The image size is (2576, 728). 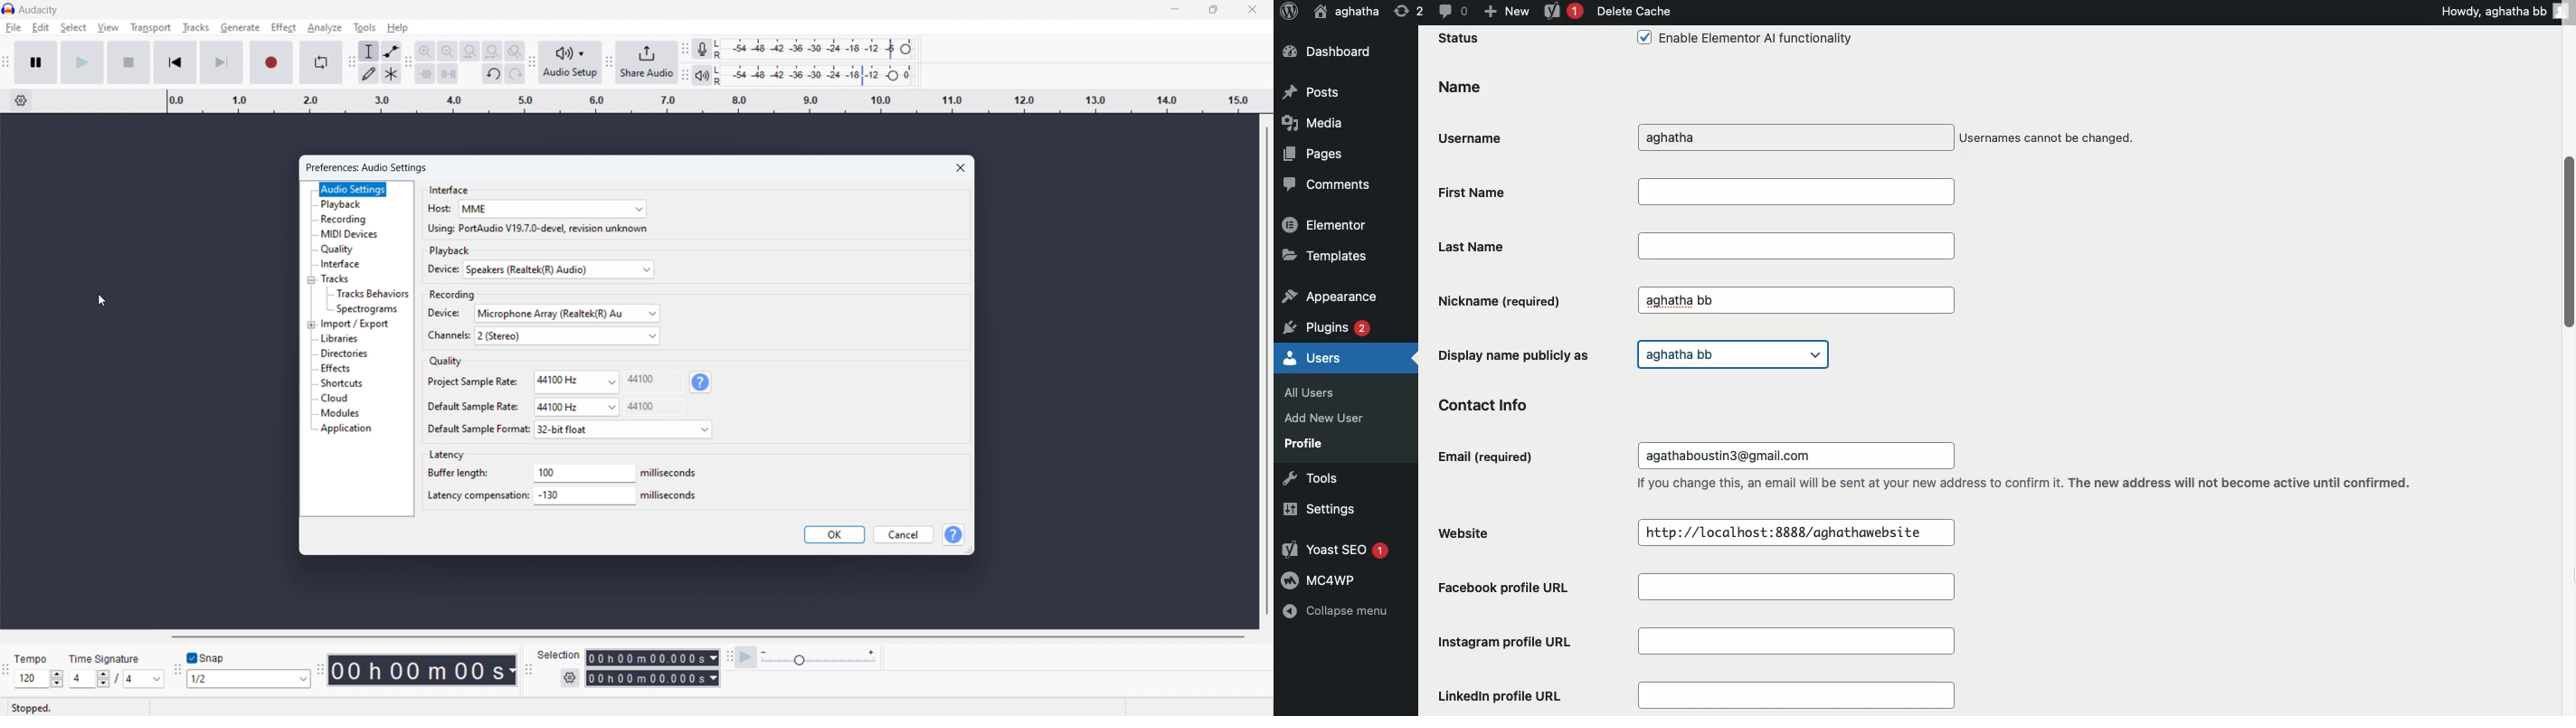 I want to click on audio settings, so click(x=354, y=190).